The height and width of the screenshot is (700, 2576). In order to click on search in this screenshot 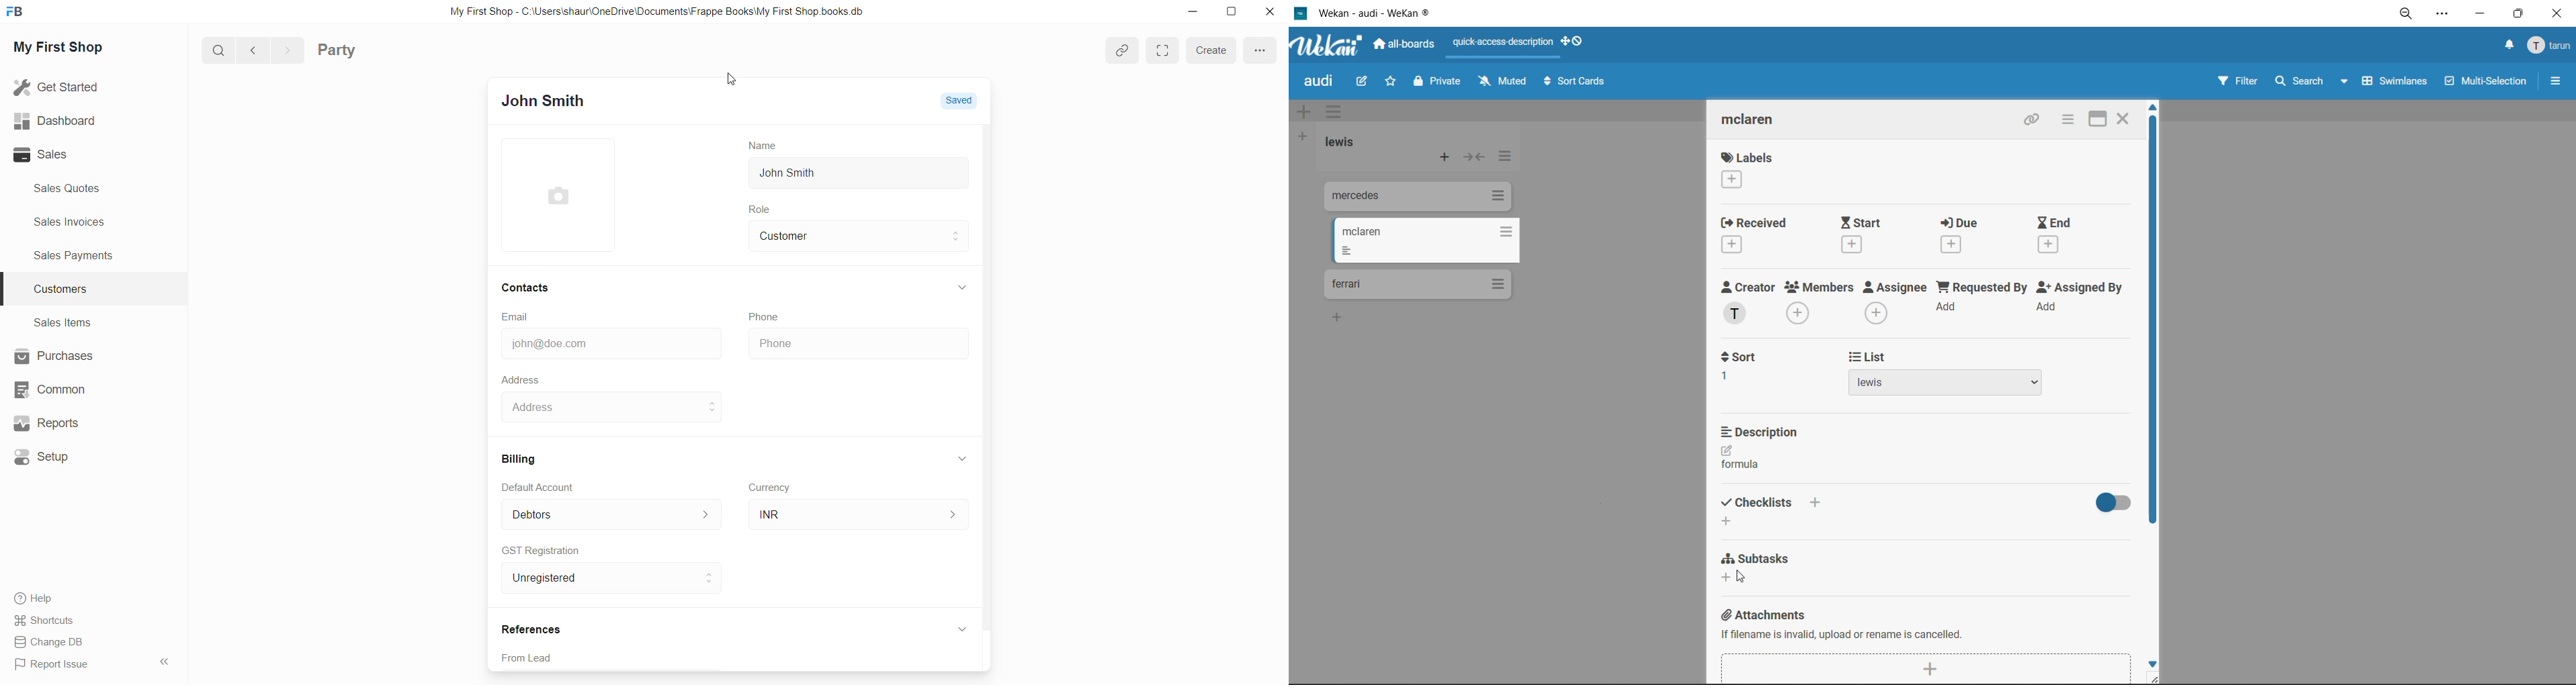, I will do `click(2313, 82)`.